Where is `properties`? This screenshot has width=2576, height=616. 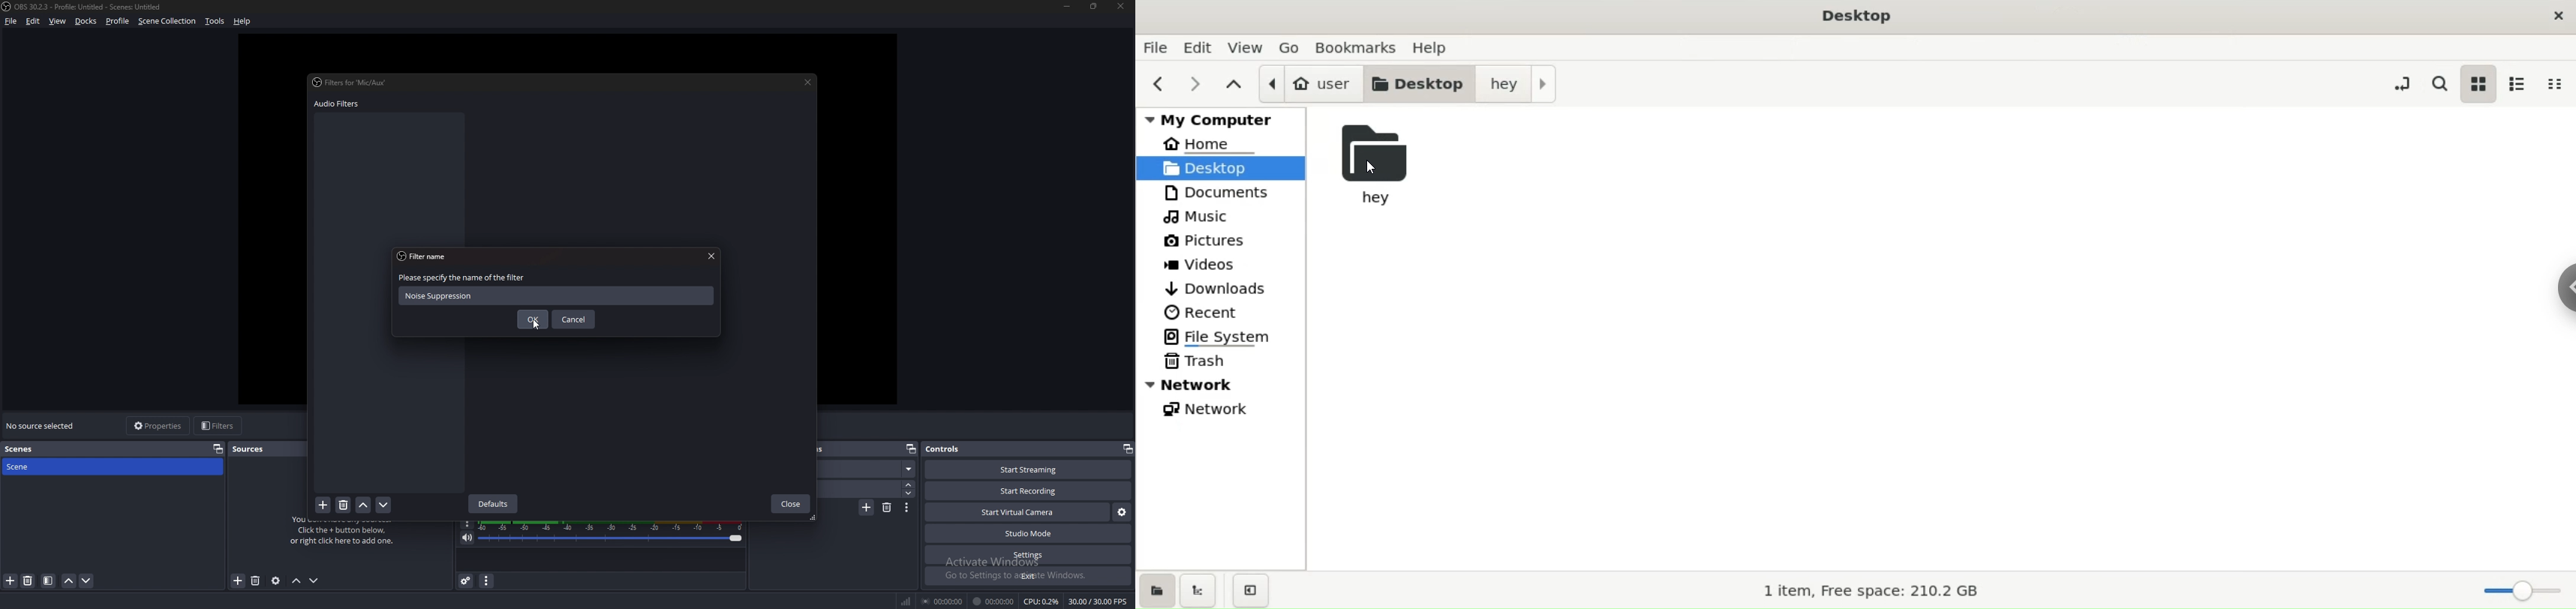 properties is located at coordinates (218, 449).